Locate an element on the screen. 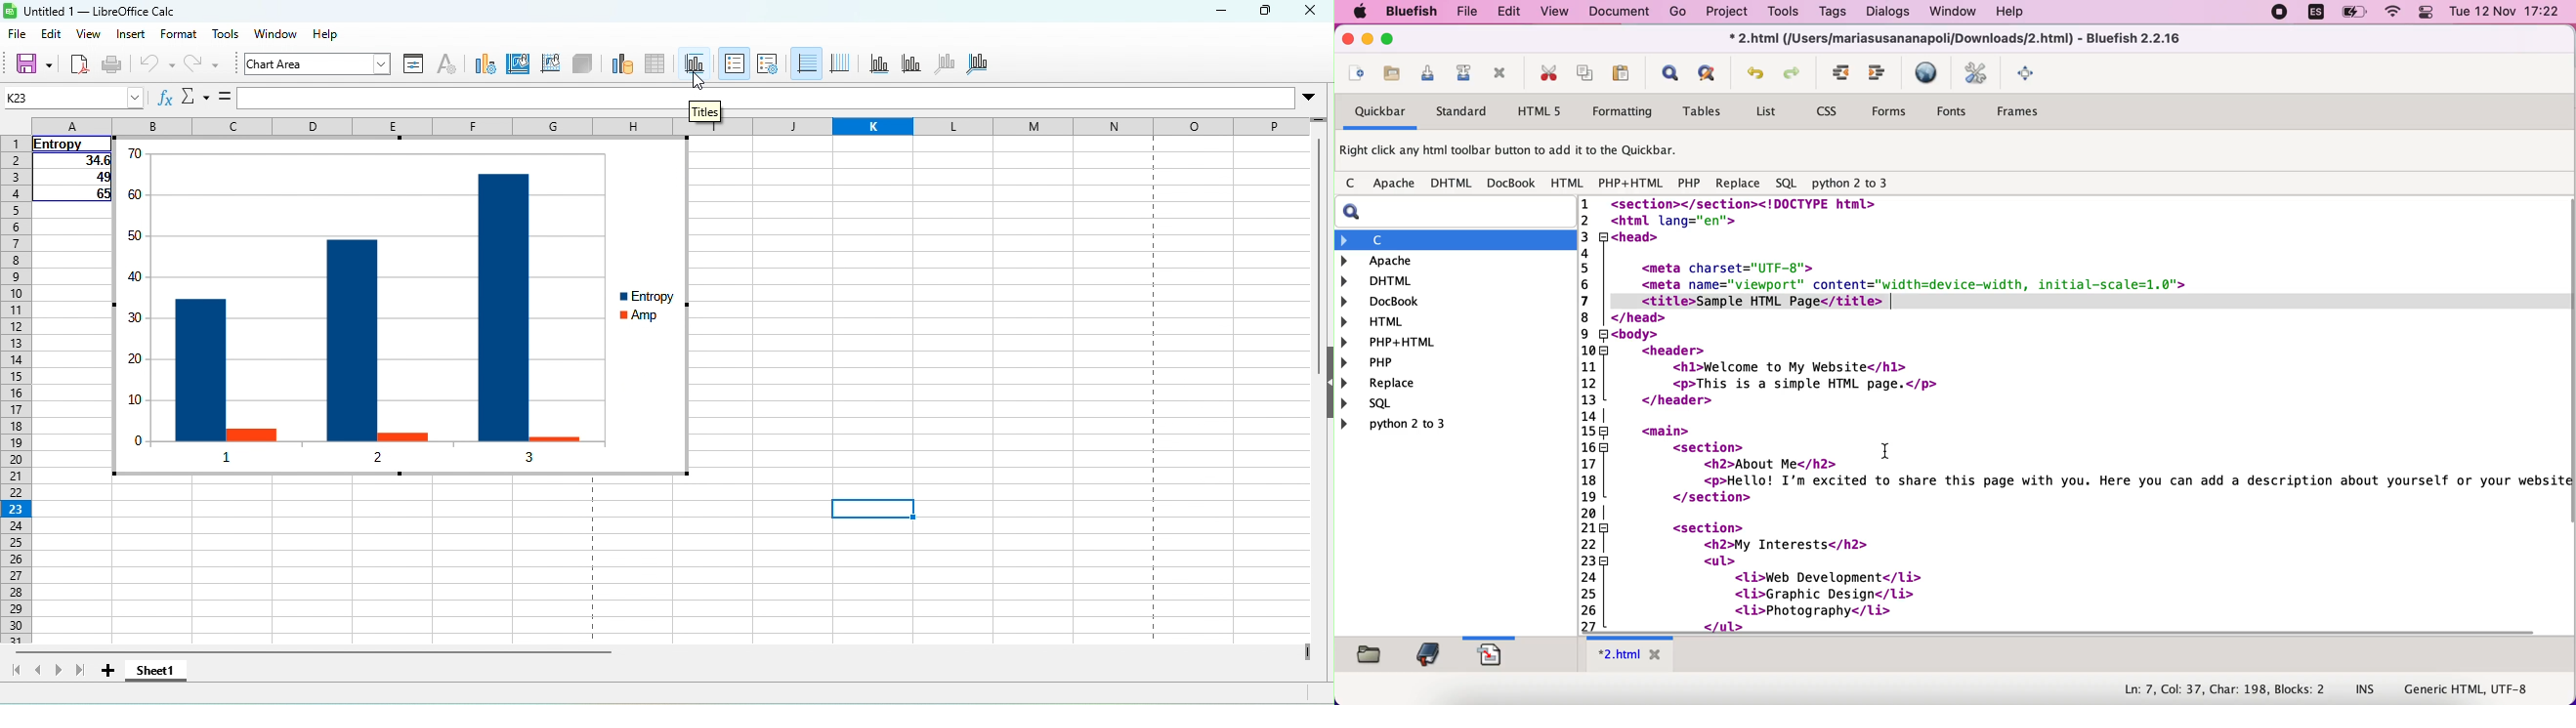 This screenshot has width=2576, height=728. y axis values is located at coordinates (137, 298).